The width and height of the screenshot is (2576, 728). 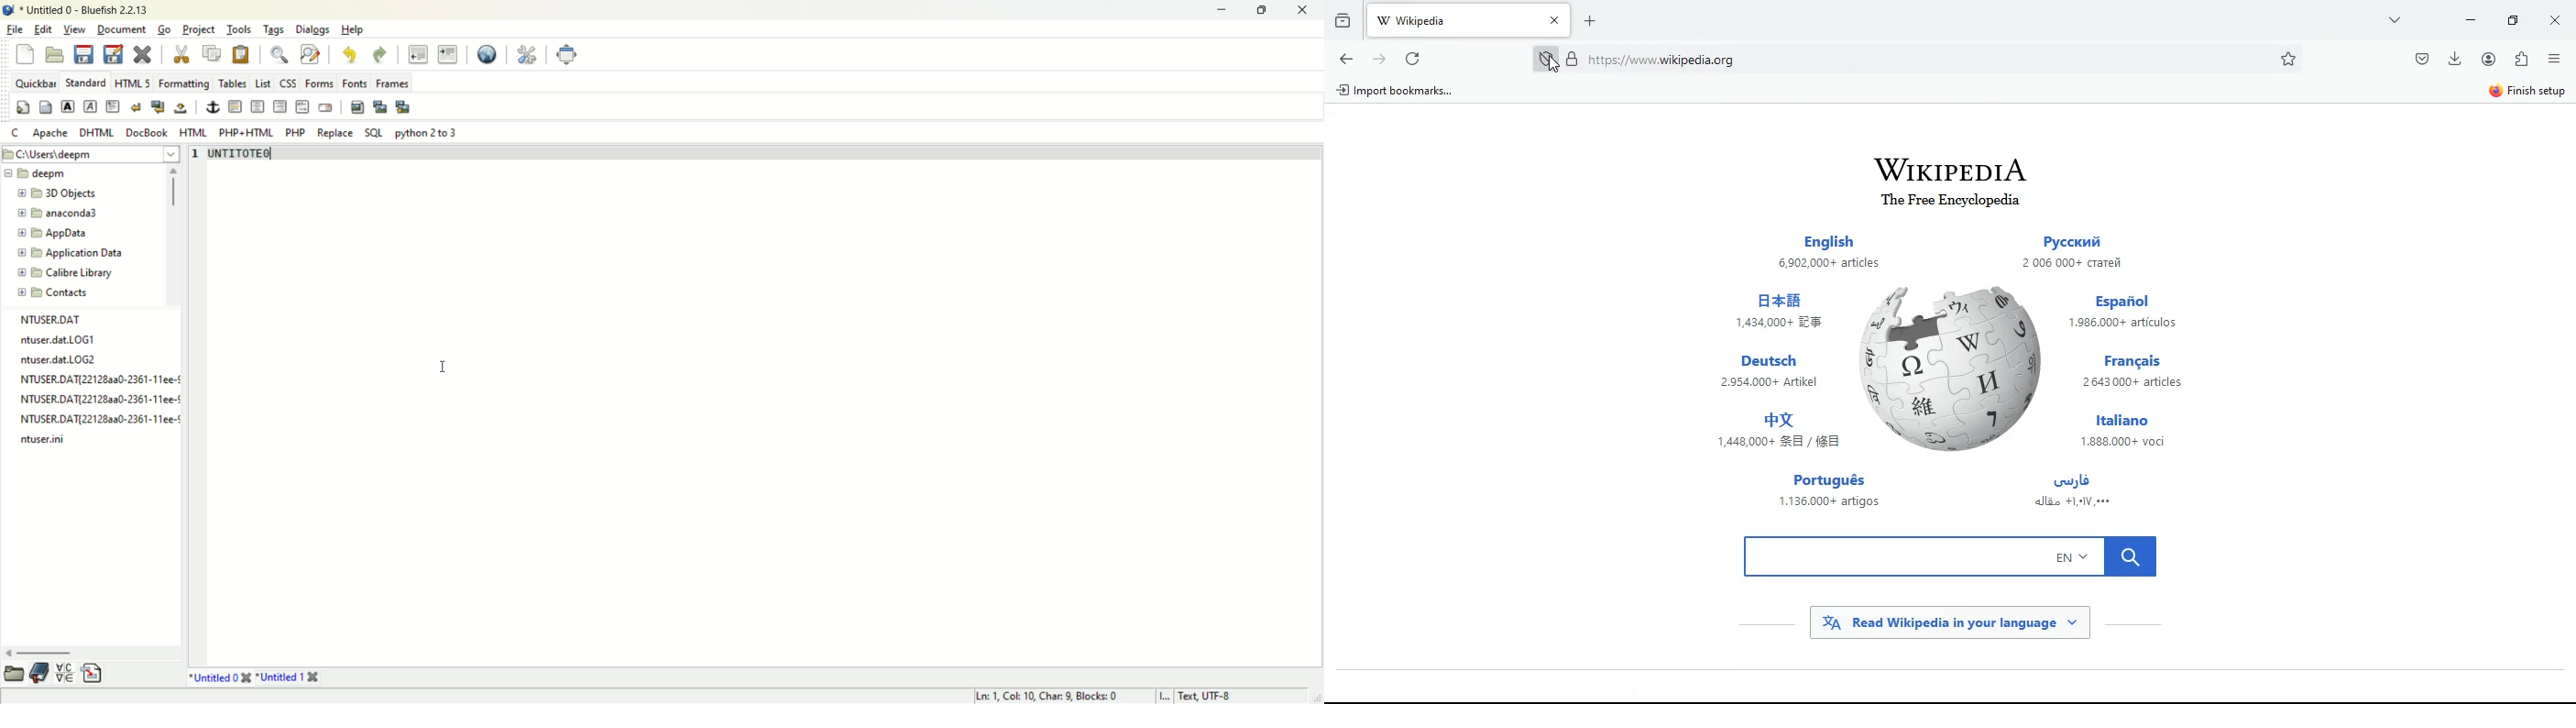 I want to click on \ttps:/ www. wikipedia.org, so click(x=1661, y=61).